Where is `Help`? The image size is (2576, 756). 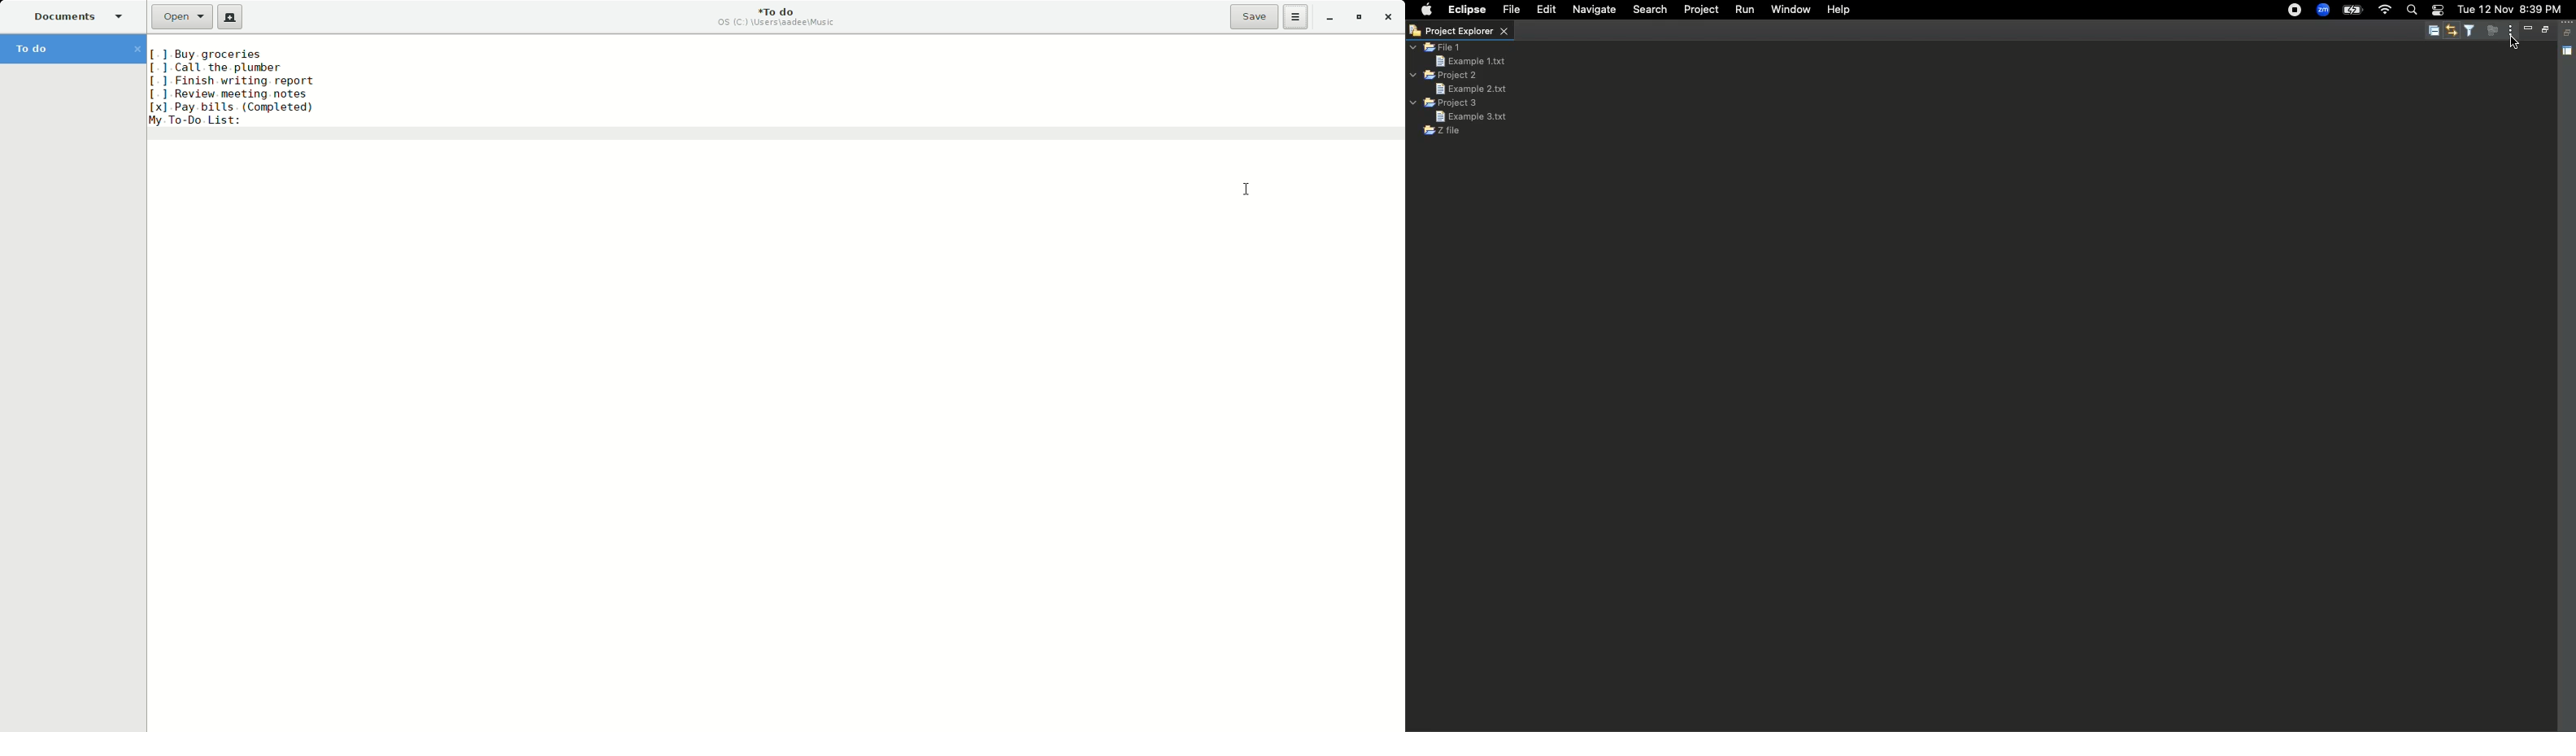 Help is located at coordinates (1840, 11).